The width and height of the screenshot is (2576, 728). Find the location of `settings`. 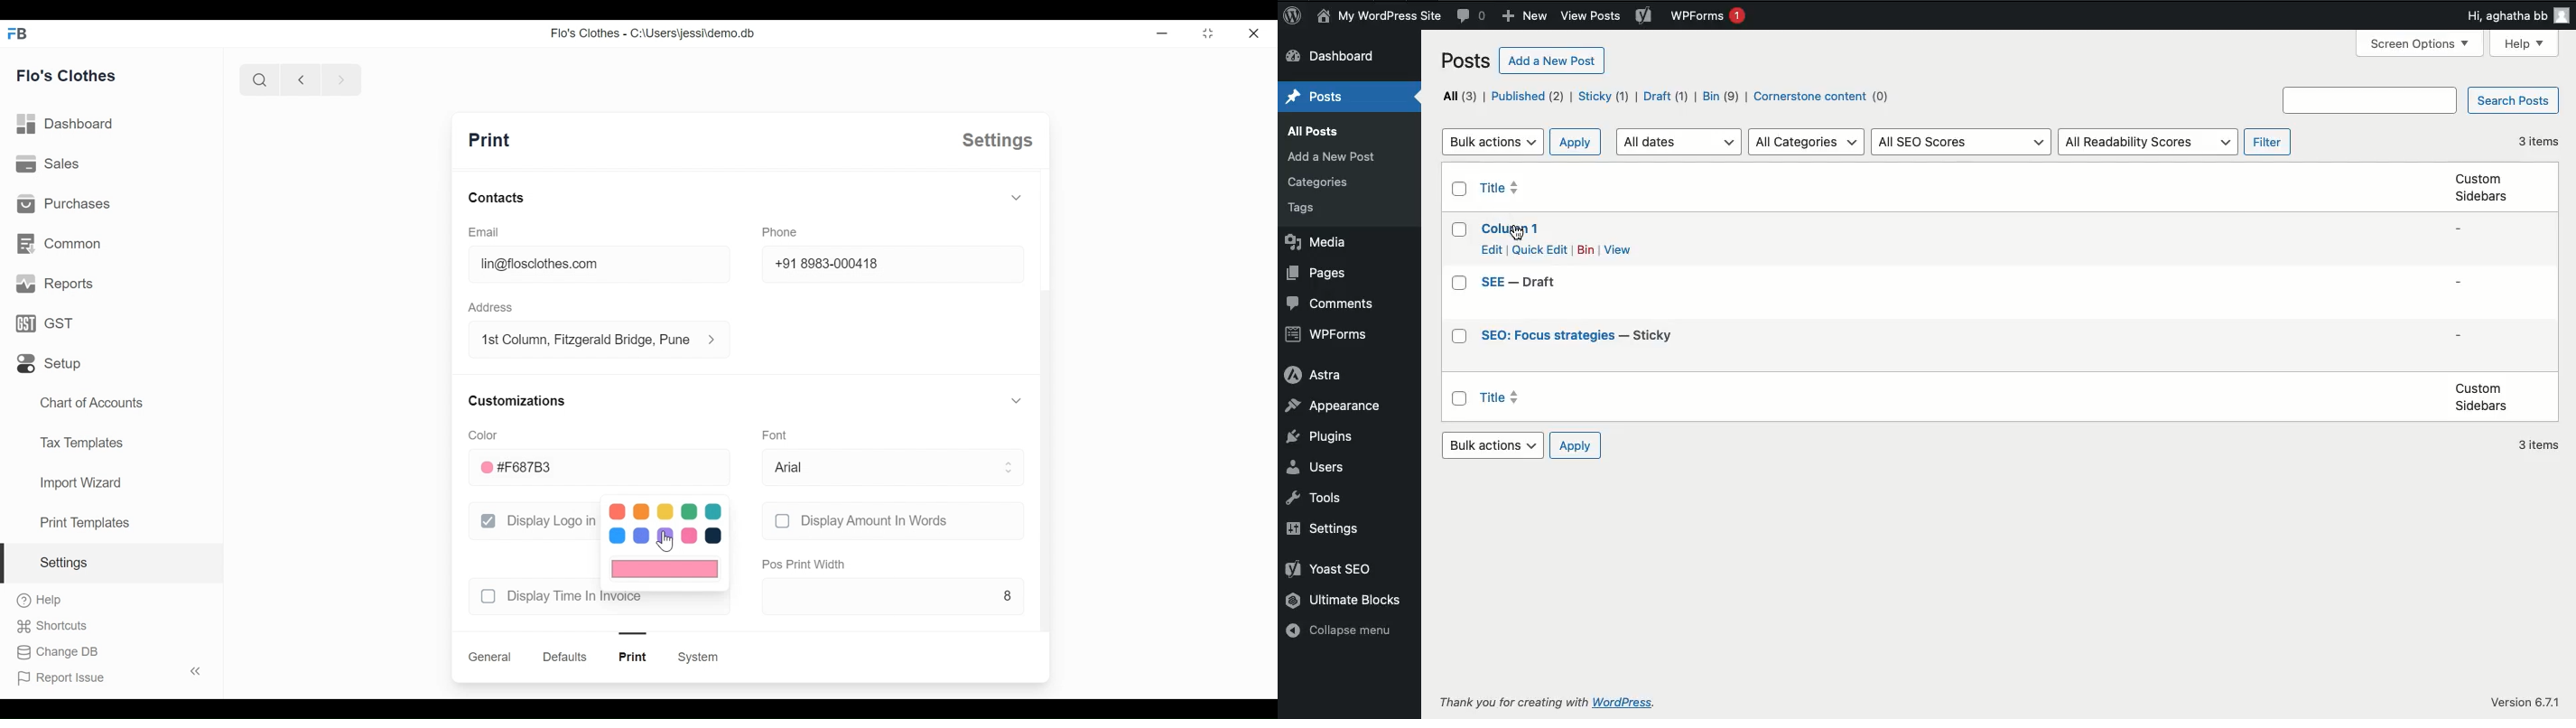

settings is located at coordinates (63, 563).